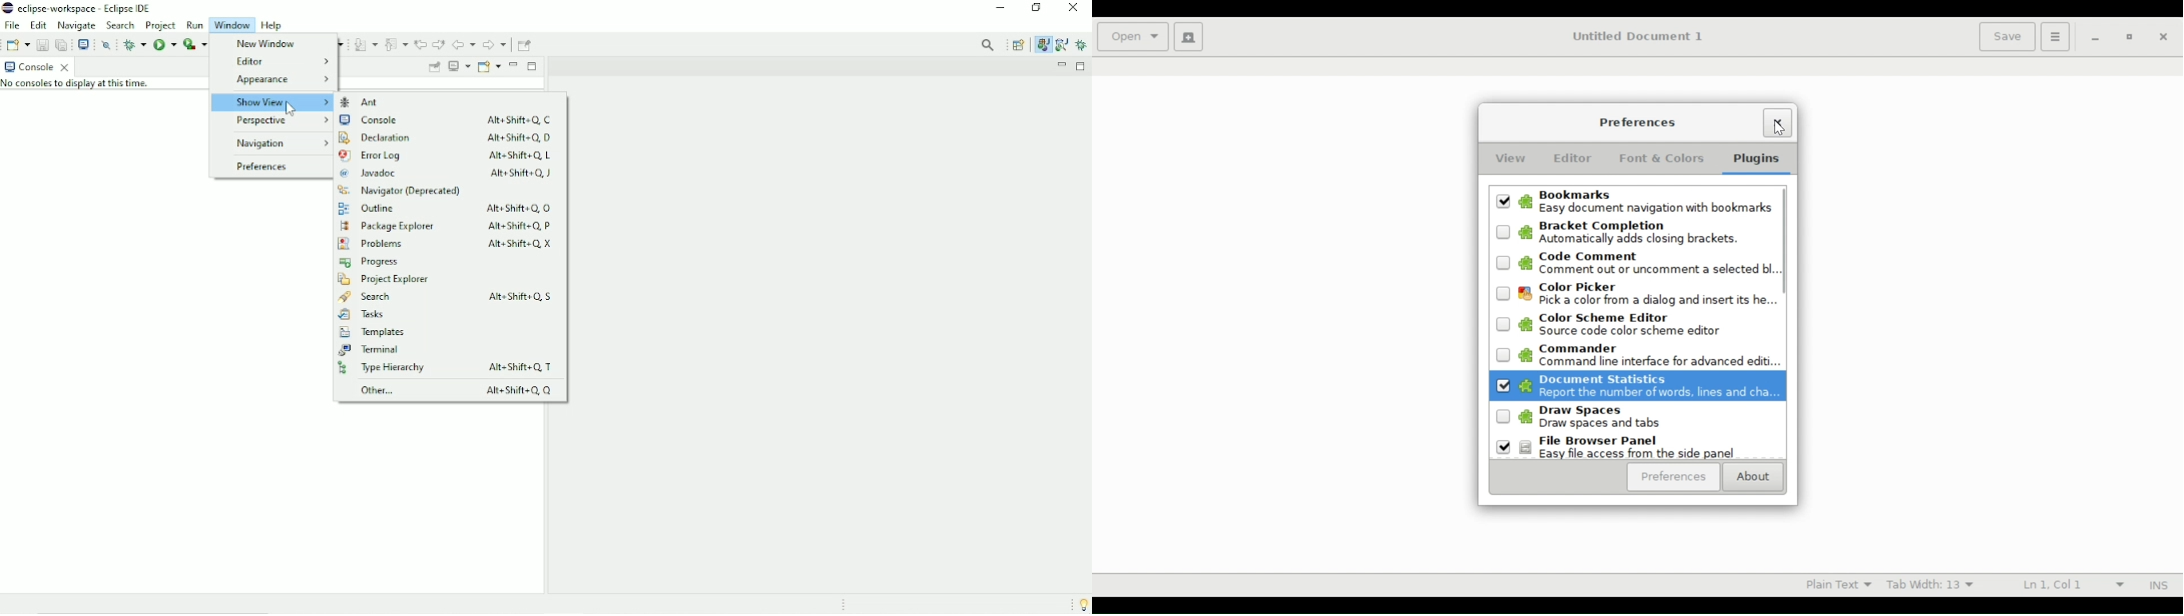  What do you see at coordinates (1508, 159) in the screenshot?
I see `View` at bounding box center [1508, 159].